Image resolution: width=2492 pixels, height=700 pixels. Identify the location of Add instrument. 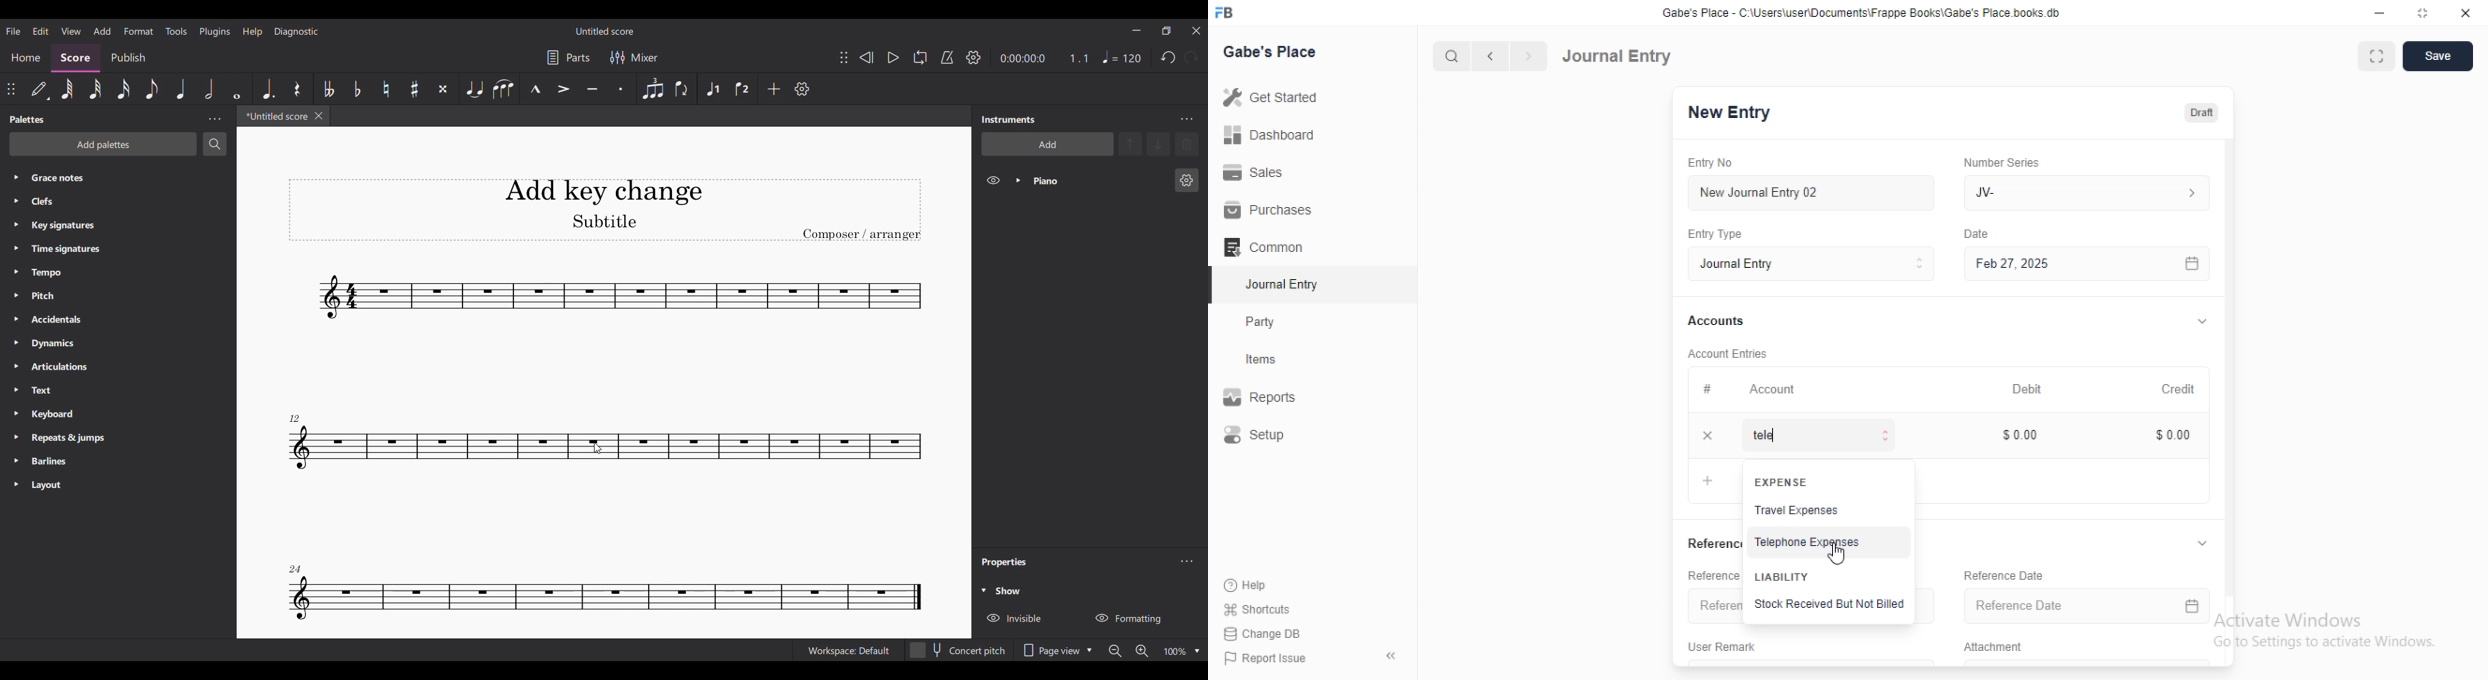
(1048, 144).